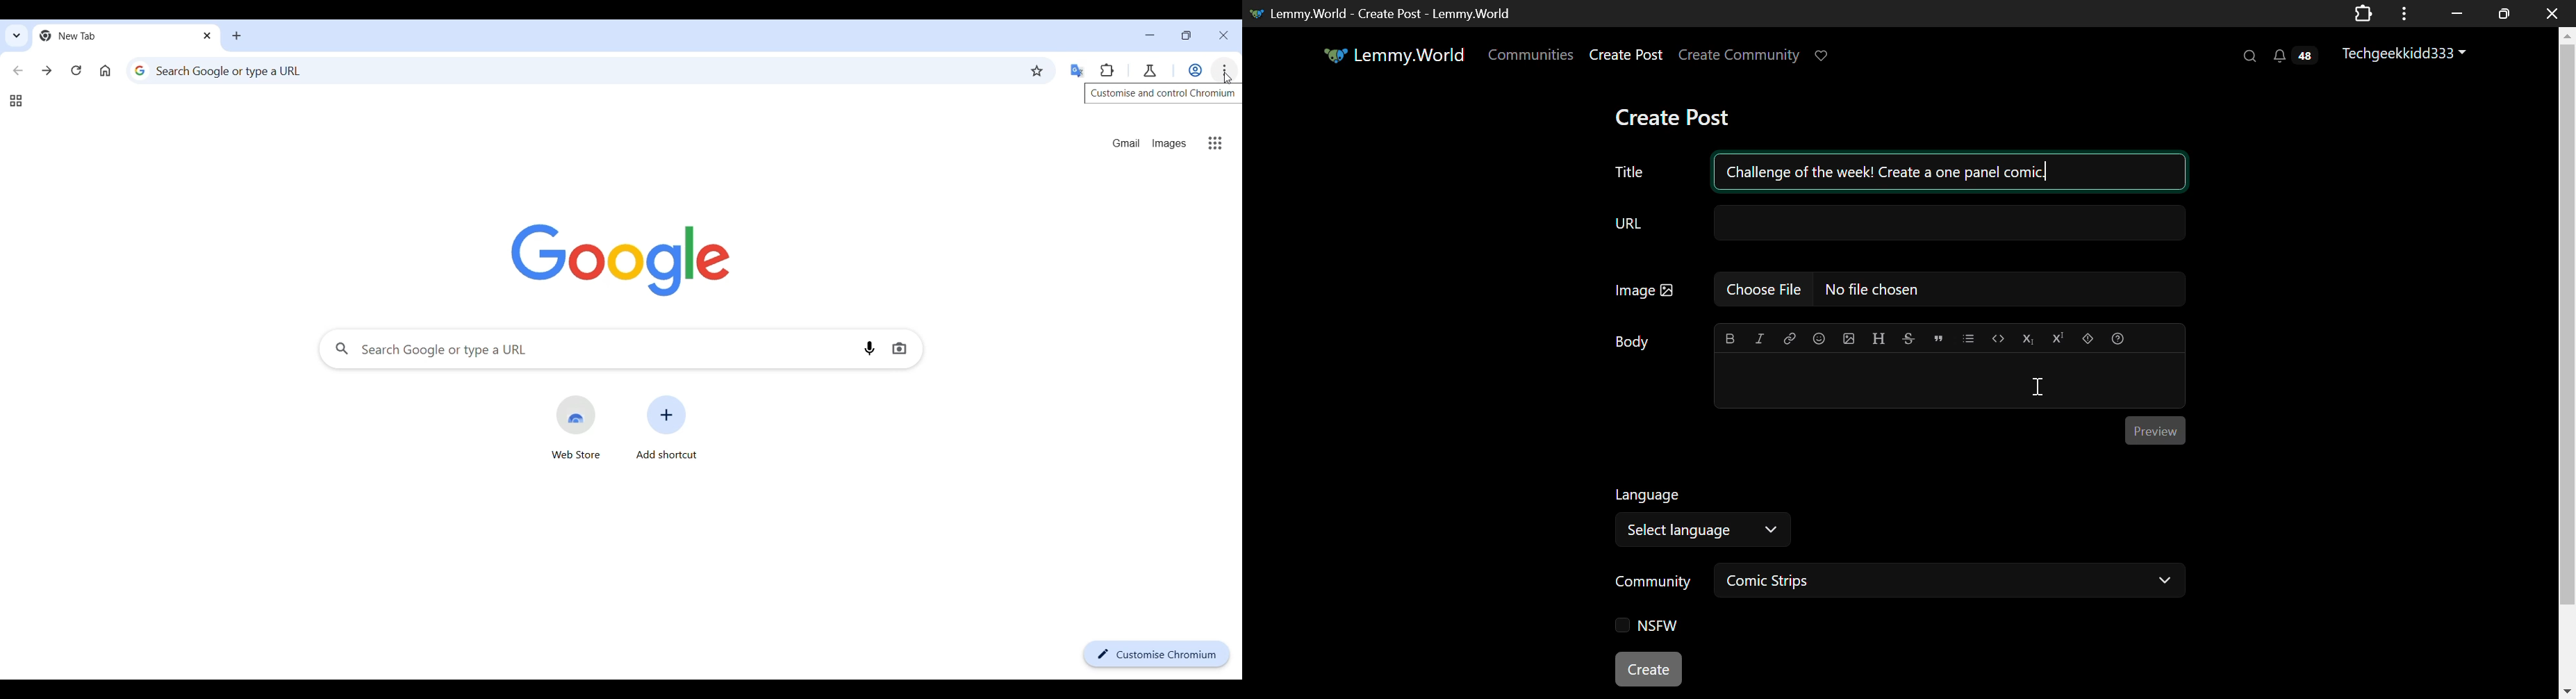  What do you see at coordinates (1650, 582) in the screenshot?
I see `Community` at bounding box center [1650, 582].